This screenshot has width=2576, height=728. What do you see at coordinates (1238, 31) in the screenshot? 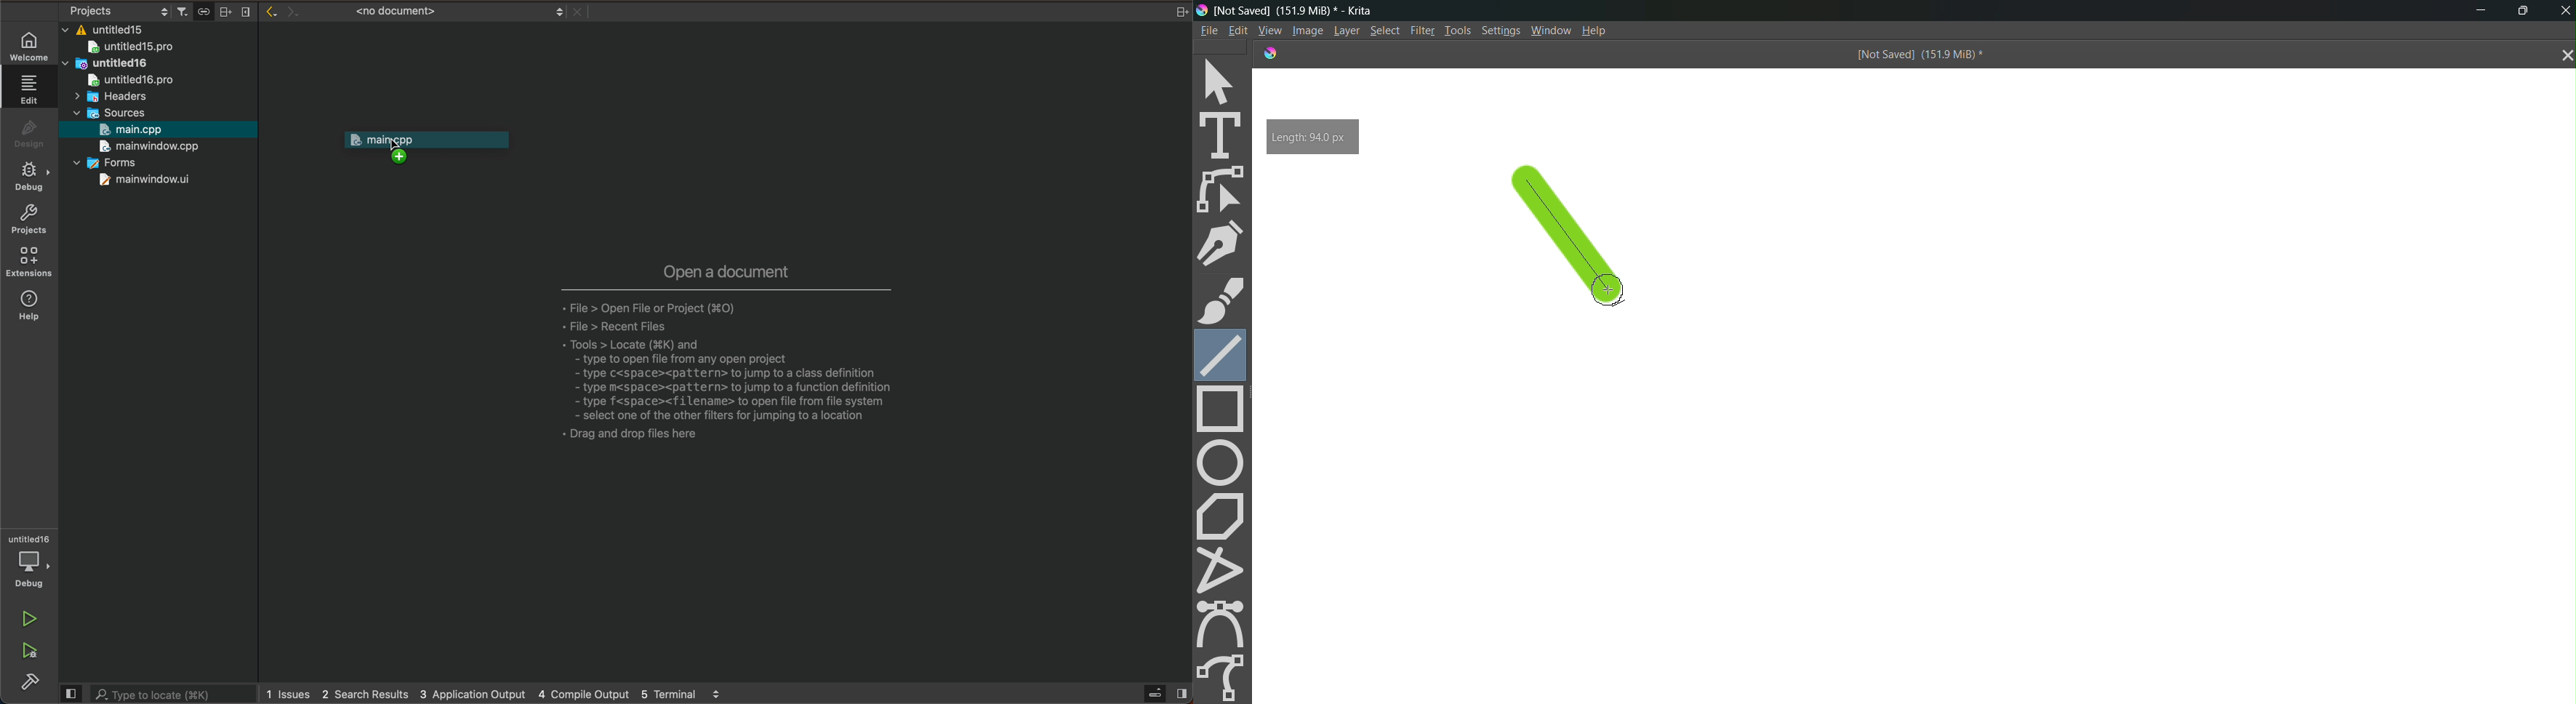
I see `Edit` at bounding box center [1238, 31].